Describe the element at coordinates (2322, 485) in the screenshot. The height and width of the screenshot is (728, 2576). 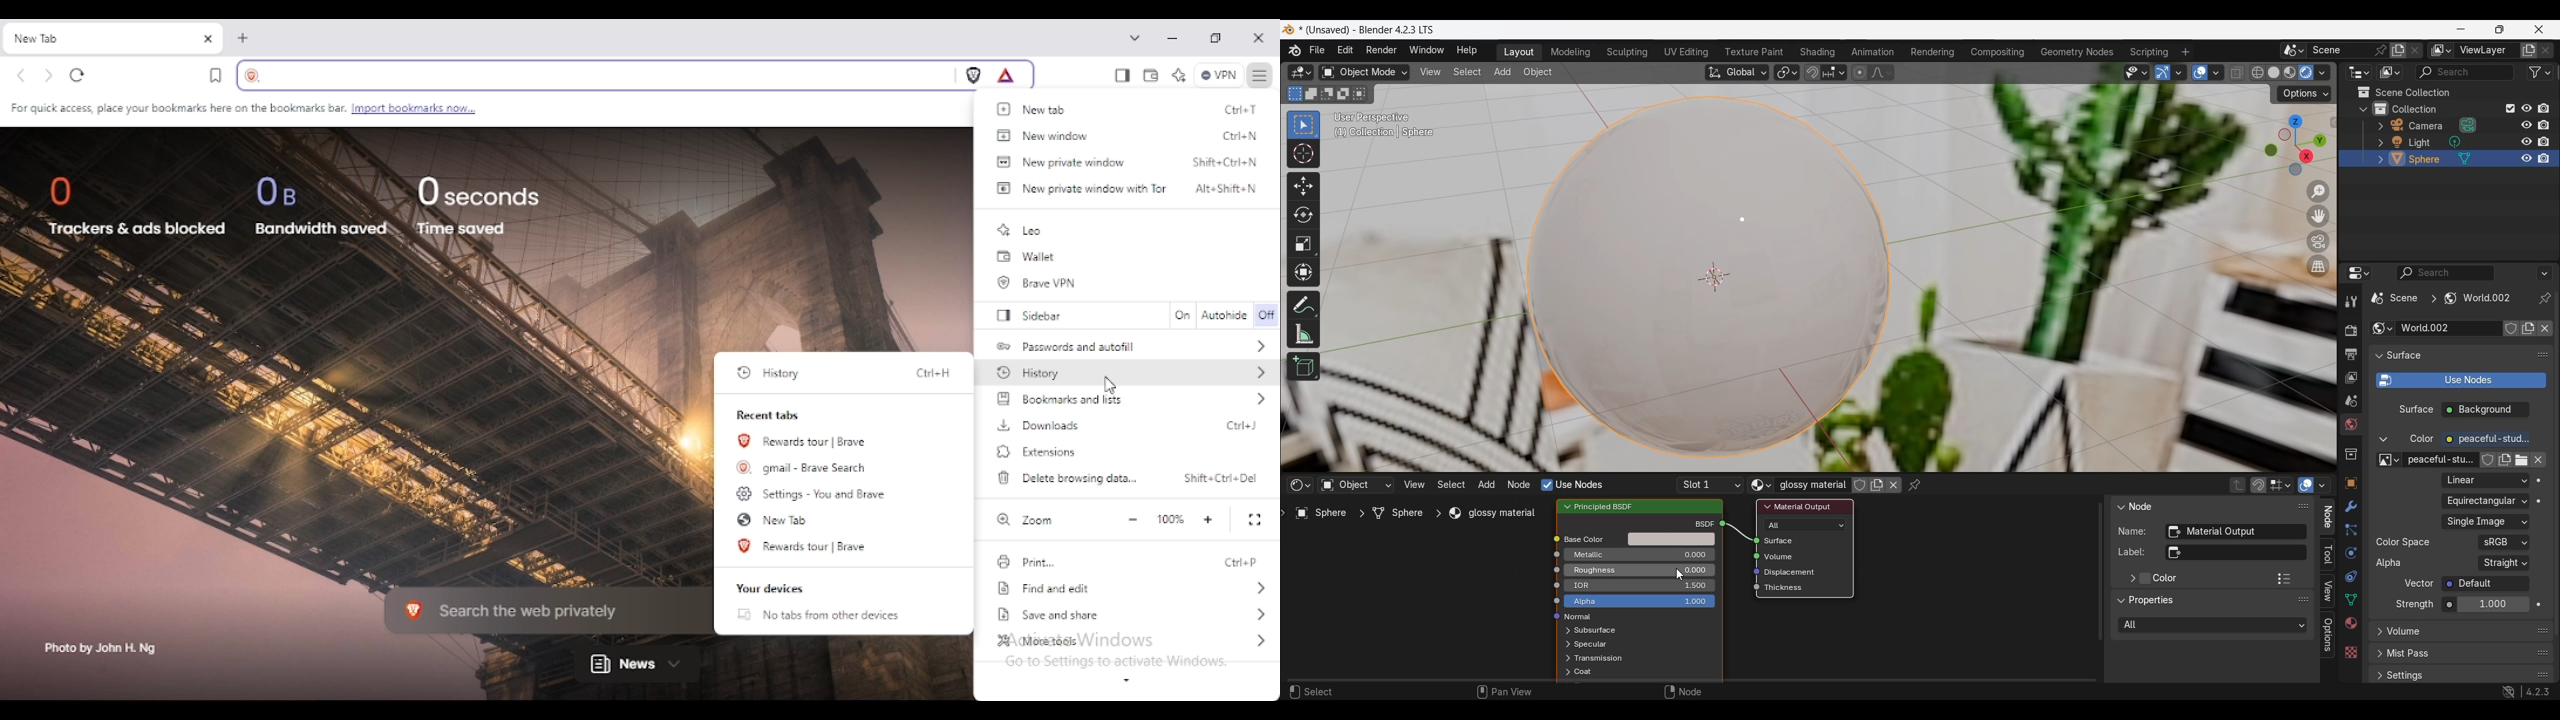
I see `Overlays` at that location.